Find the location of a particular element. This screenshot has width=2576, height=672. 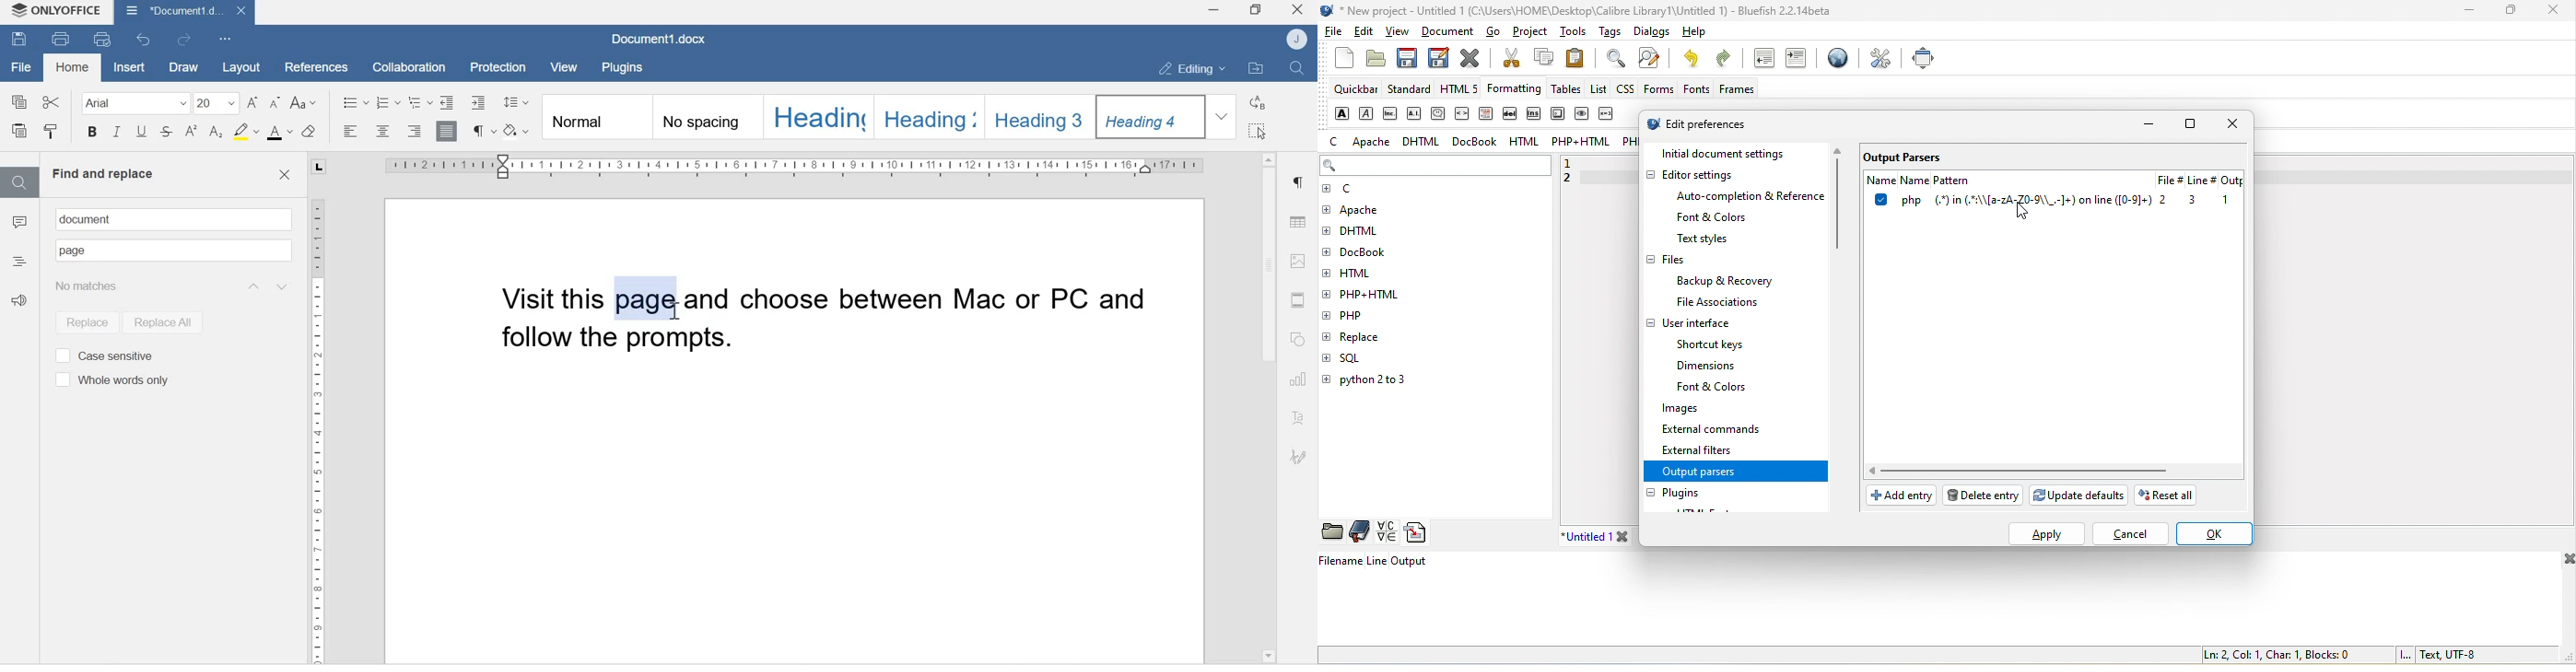

docbook is located at coordinates (1478, 142).